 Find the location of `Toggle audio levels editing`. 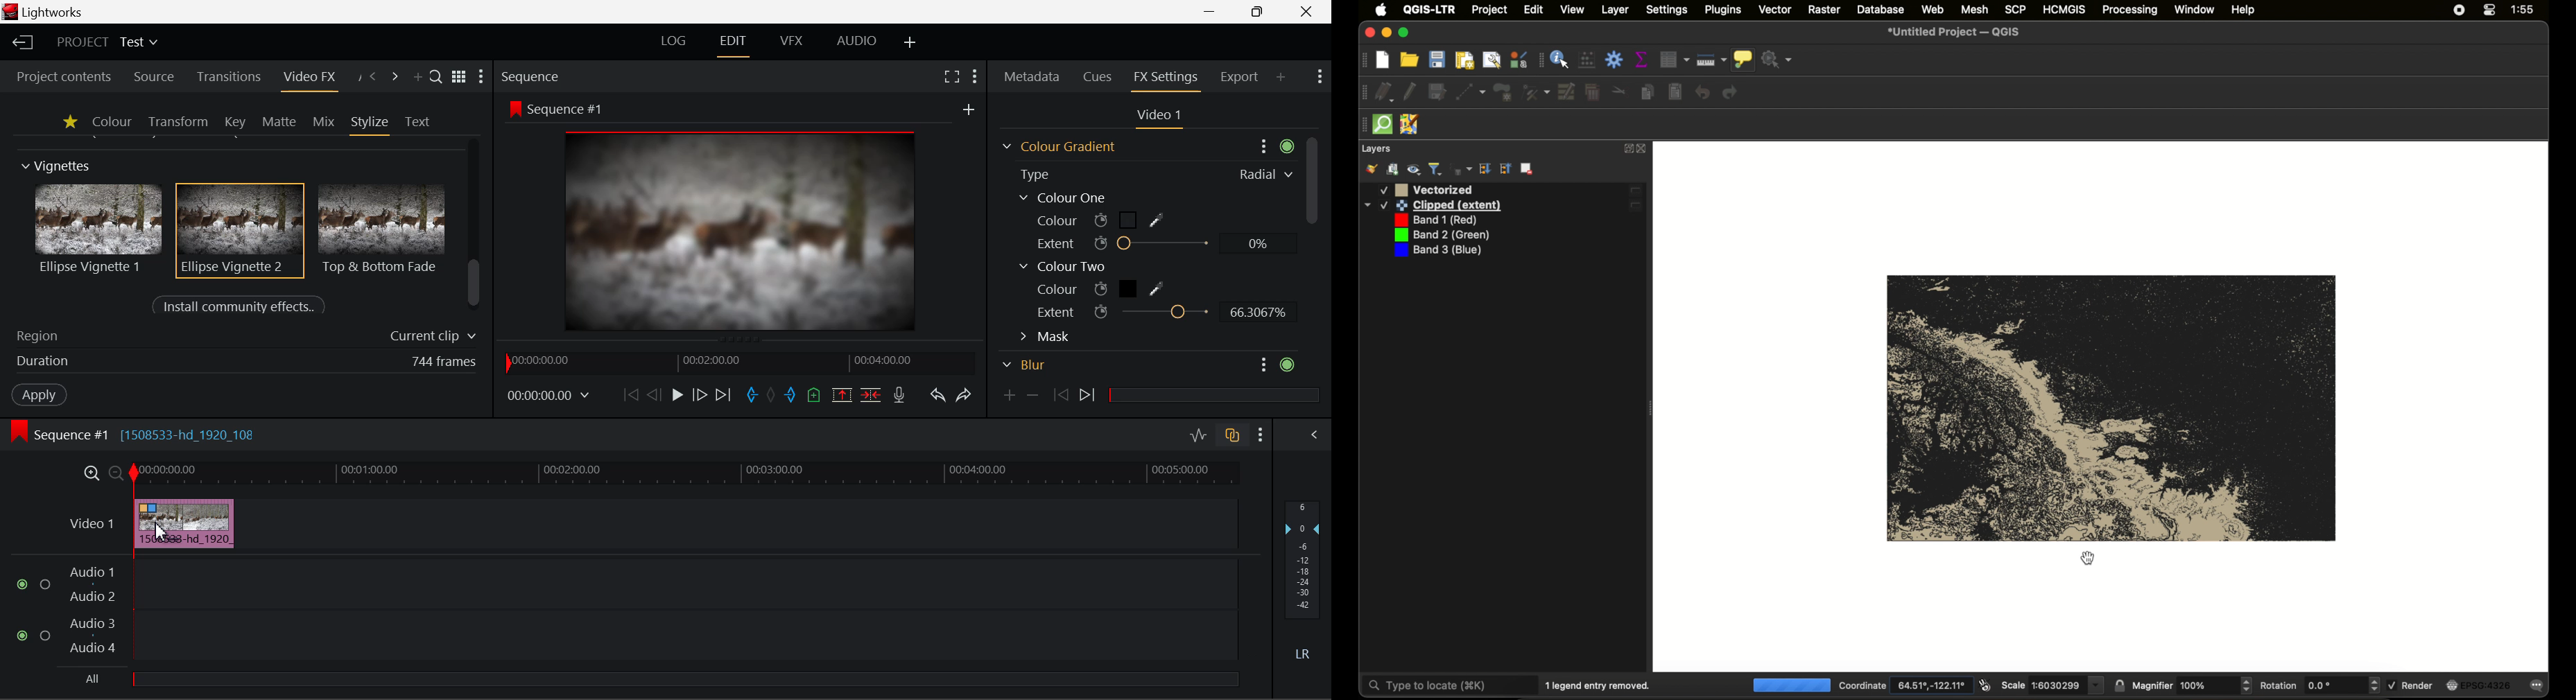

Toggle audio levels editing is located at coordinates (1198, 434).